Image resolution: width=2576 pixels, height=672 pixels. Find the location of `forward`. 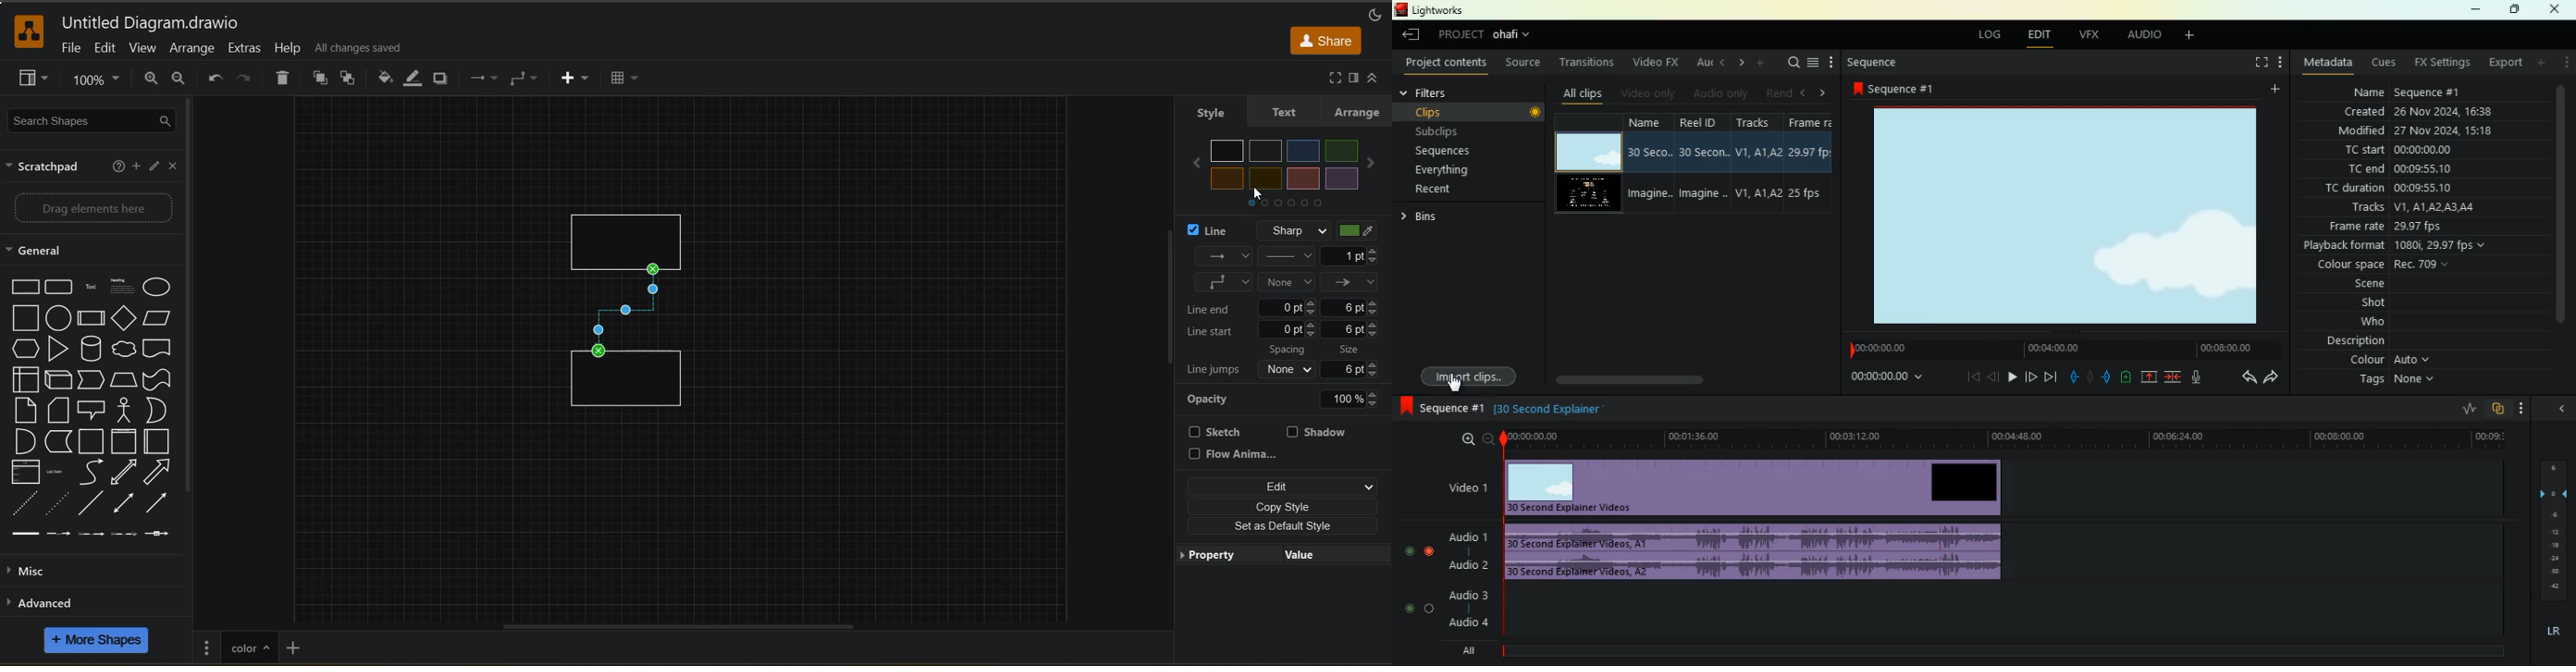

forward is located at coordinates (2274, 376).